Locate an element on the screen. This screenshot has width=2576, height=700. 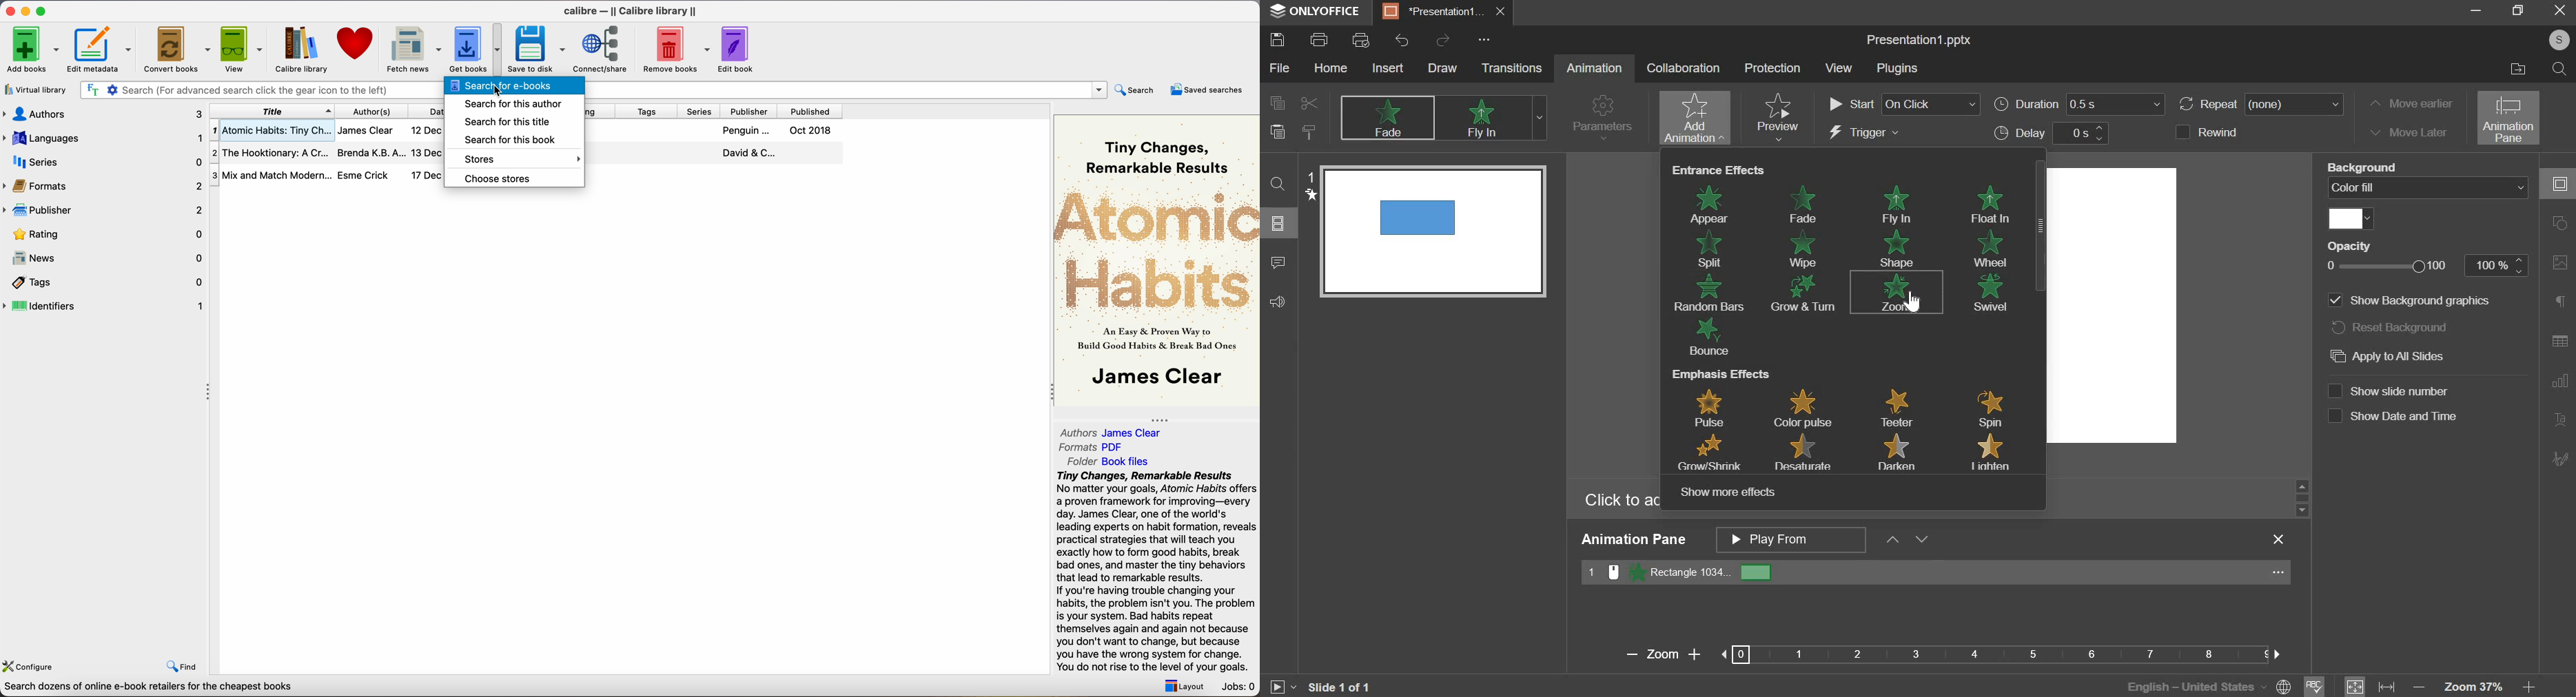
Jobs: 0 is located at coordinates (1239, 688).